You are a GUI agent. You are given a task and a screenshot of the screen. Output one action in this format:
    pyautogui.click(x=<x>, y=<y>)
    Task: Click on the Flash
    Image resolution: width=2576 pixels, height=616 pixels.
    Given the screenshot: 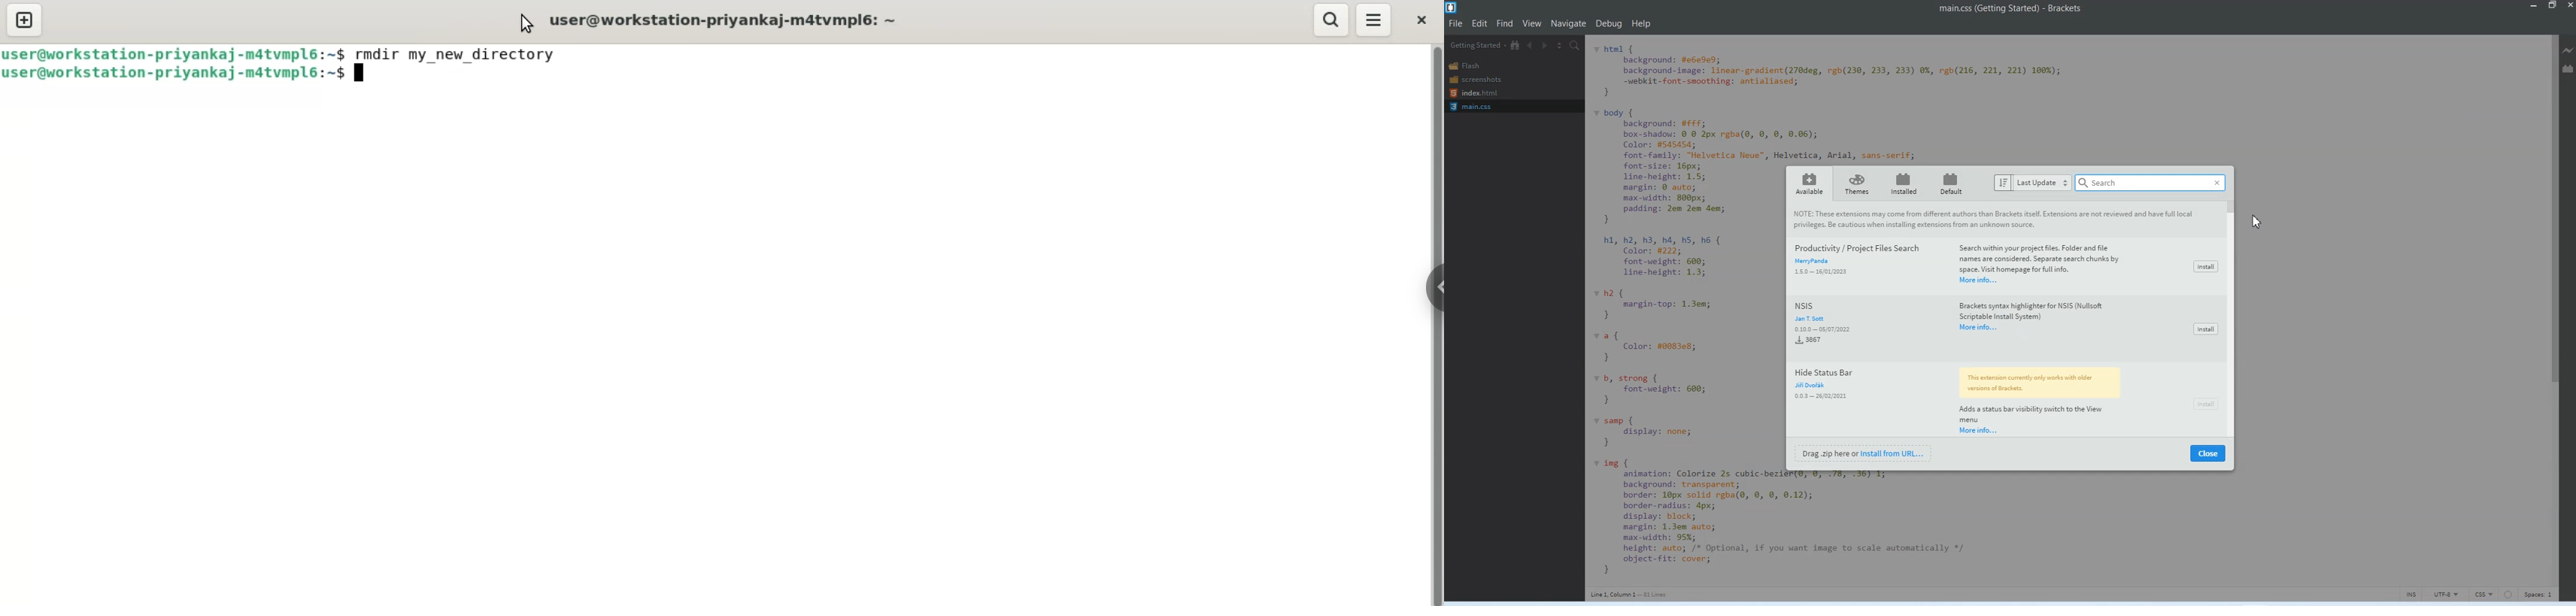 What is the action you would take?
    pyautogui.click(x=1469, y=65)
    